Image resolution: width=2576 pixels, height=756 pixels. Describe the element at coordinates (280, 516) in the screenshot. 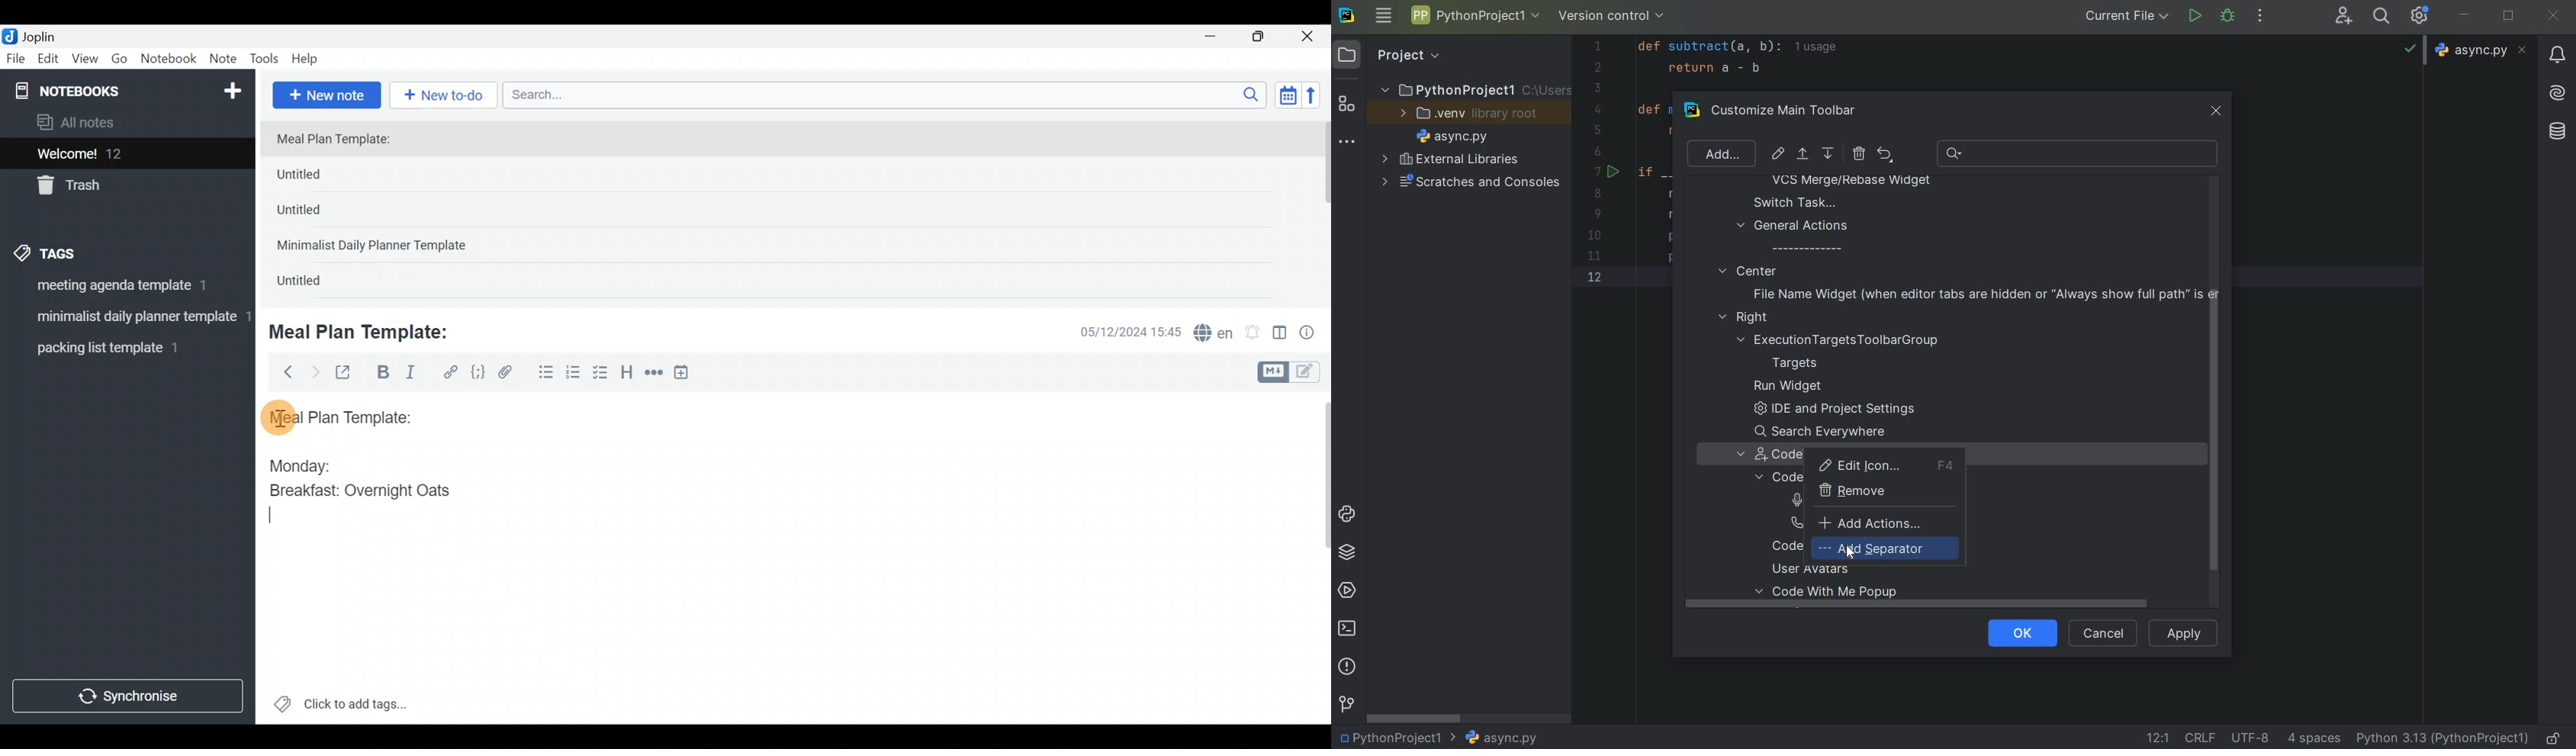

I see `text Cursor` at that location.